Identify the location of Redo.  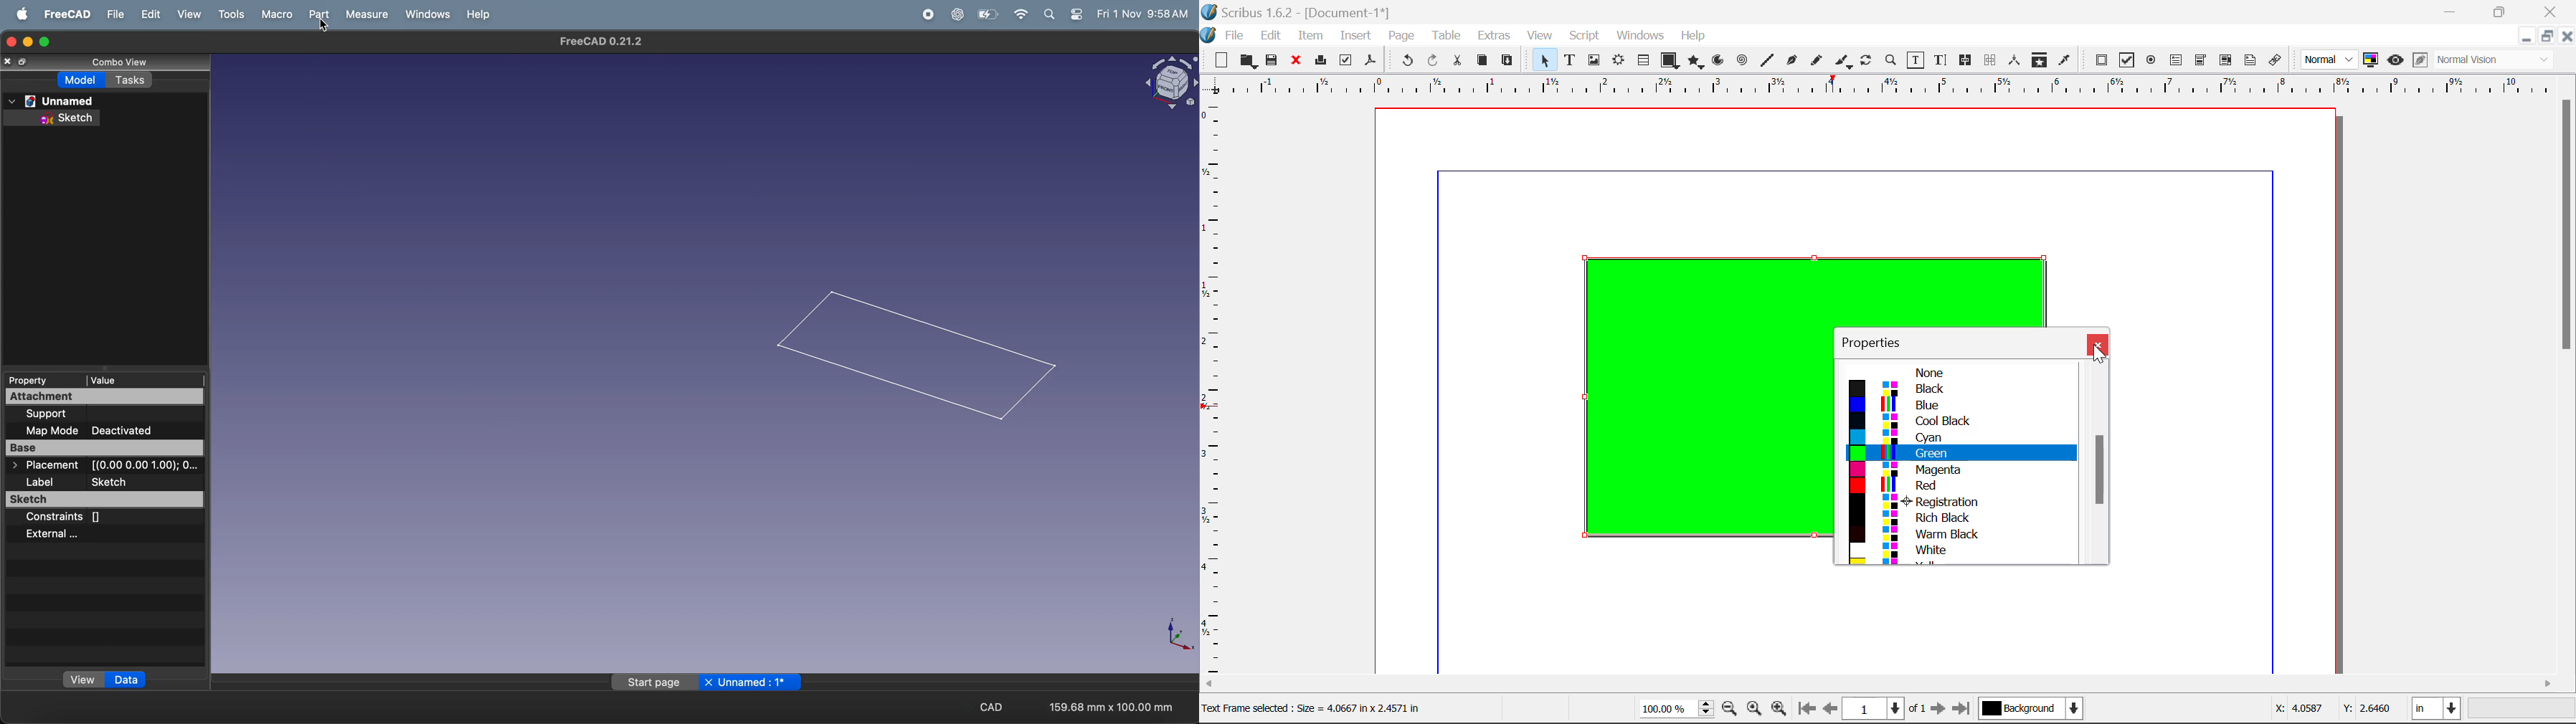
(1436, 61).